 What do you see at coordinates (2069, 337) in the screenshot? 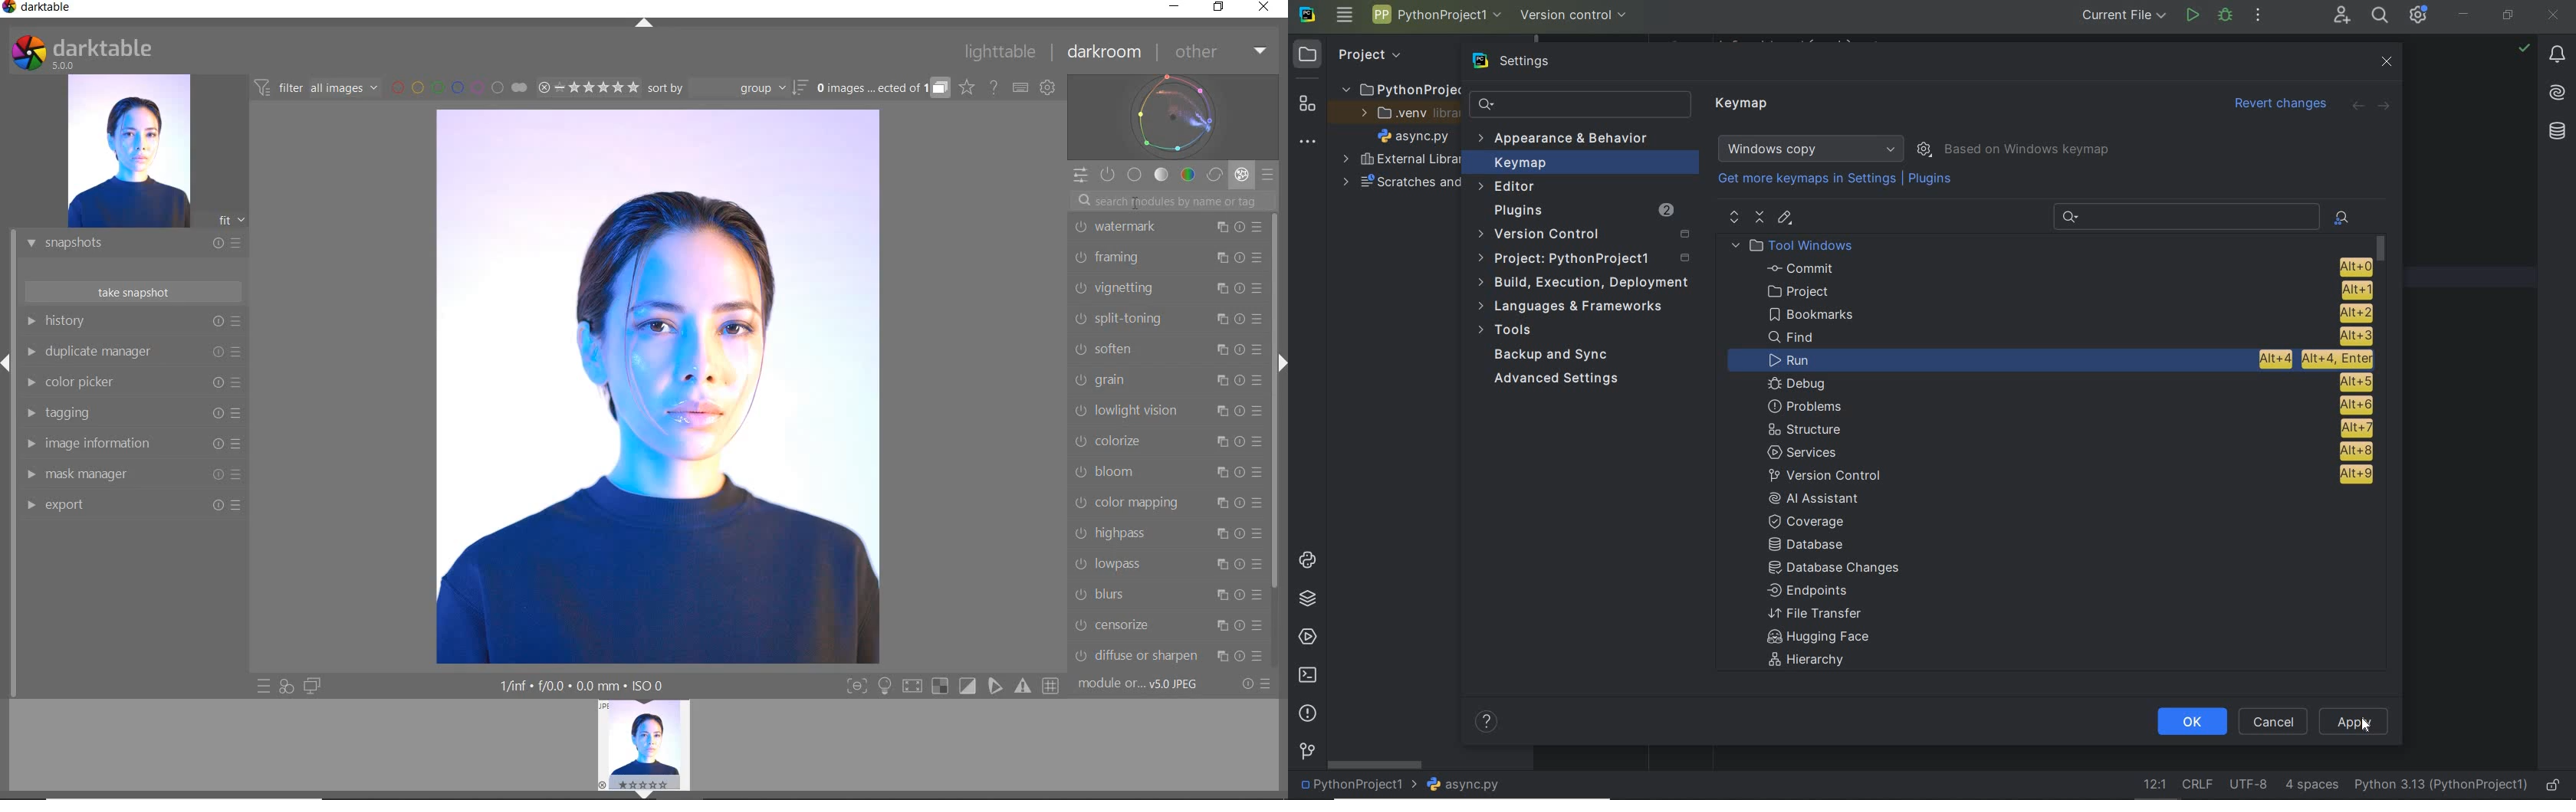
I see `Find` at bounding box center [2069, 337].